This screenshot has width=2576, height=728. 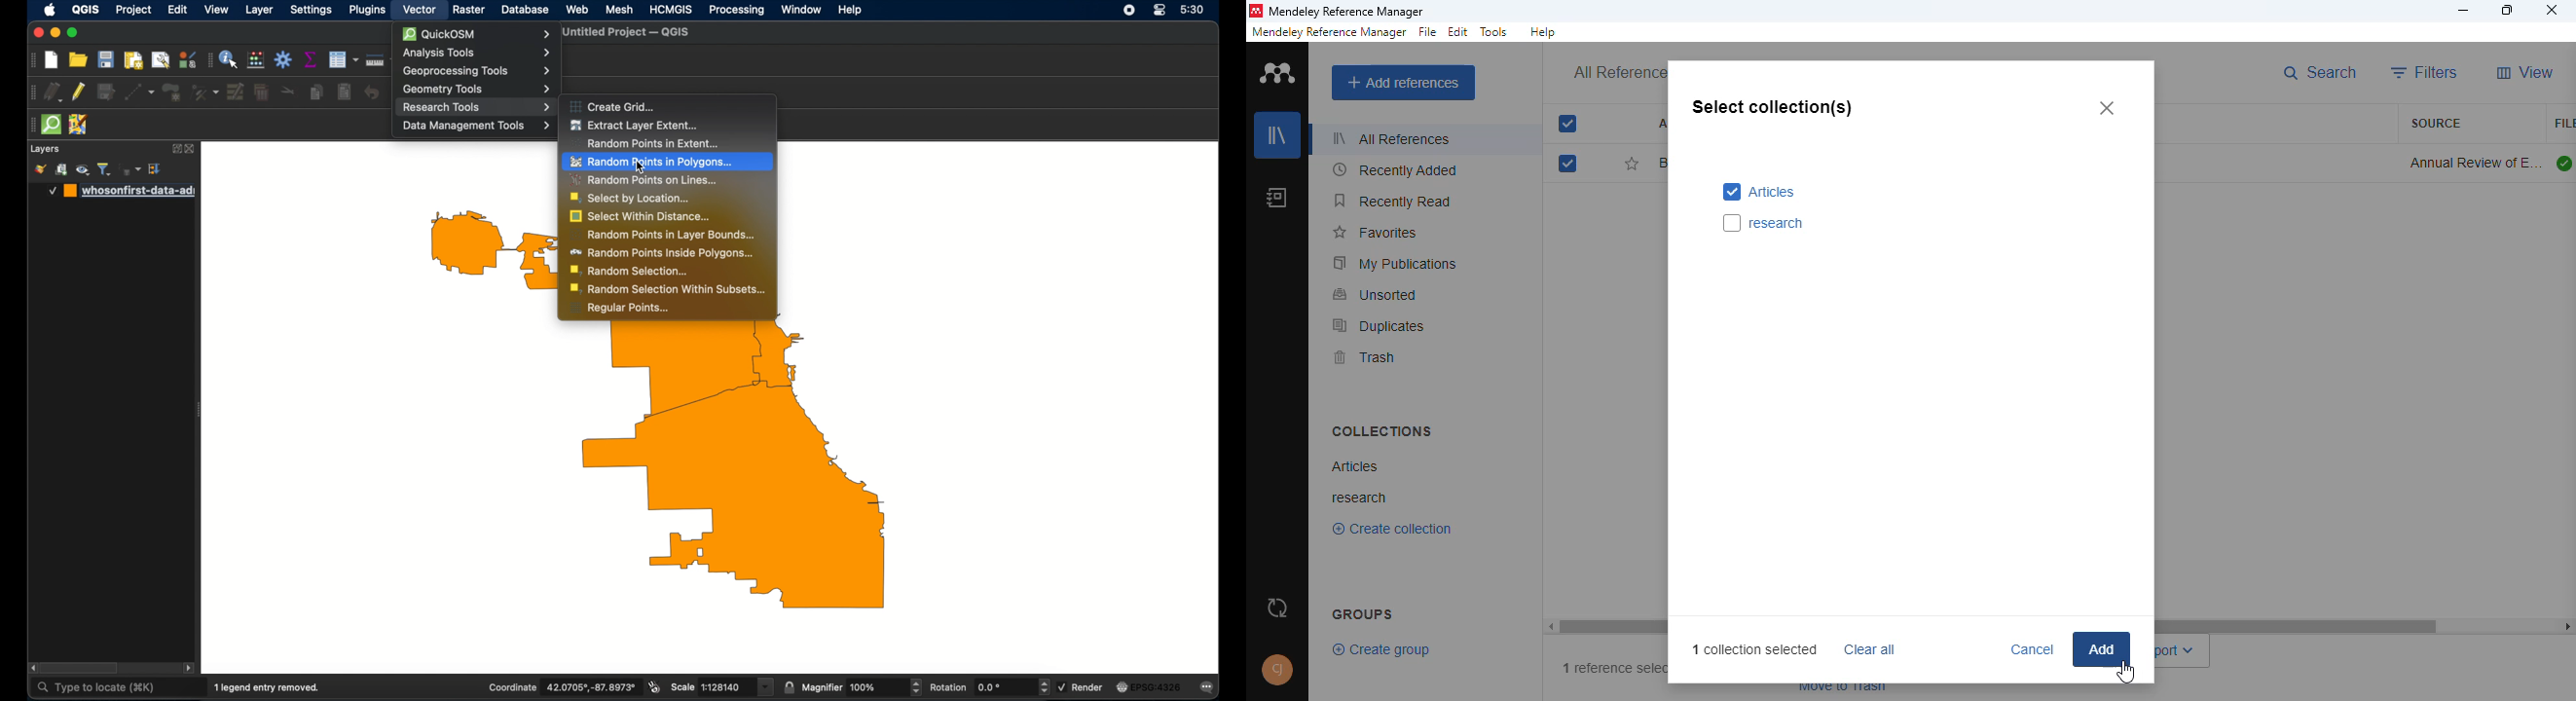 What do you see at coordinates (1731, 191) in the screenshot?
I see `select` at bounding box center [1731, 191].